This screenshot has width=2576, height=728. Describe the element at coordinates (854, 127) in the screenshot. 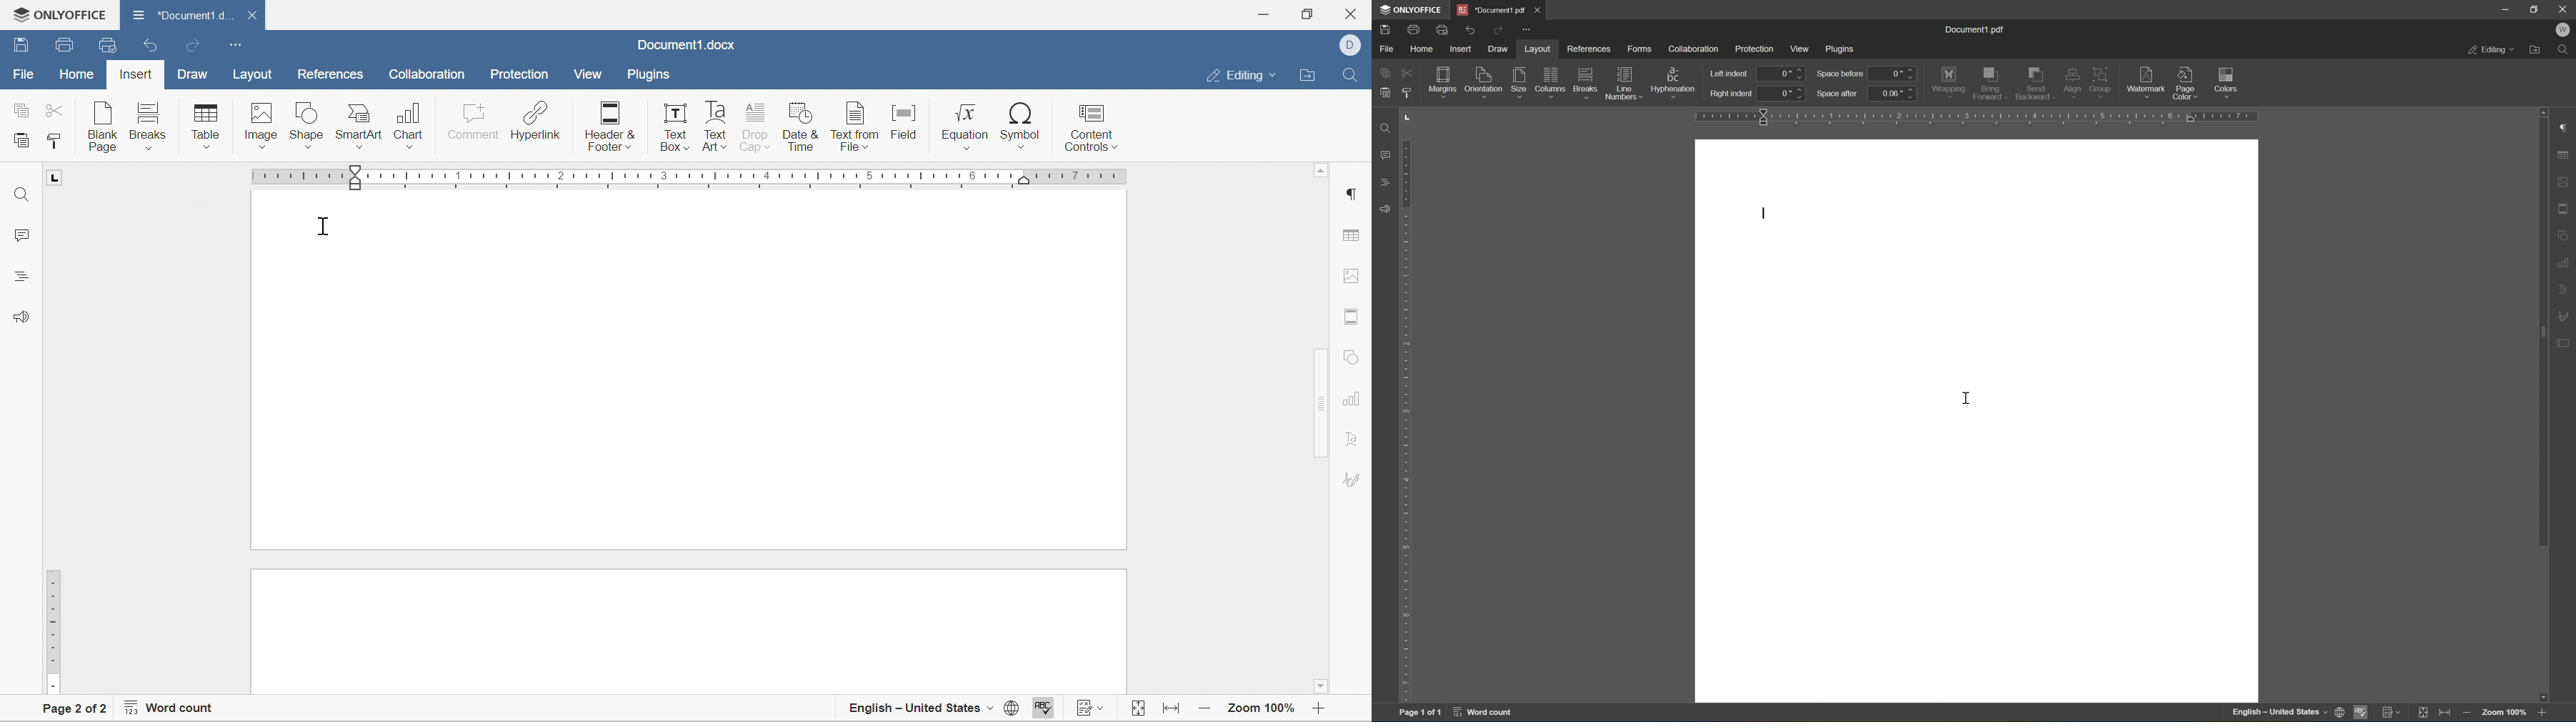

I see `Text from file` at that location.